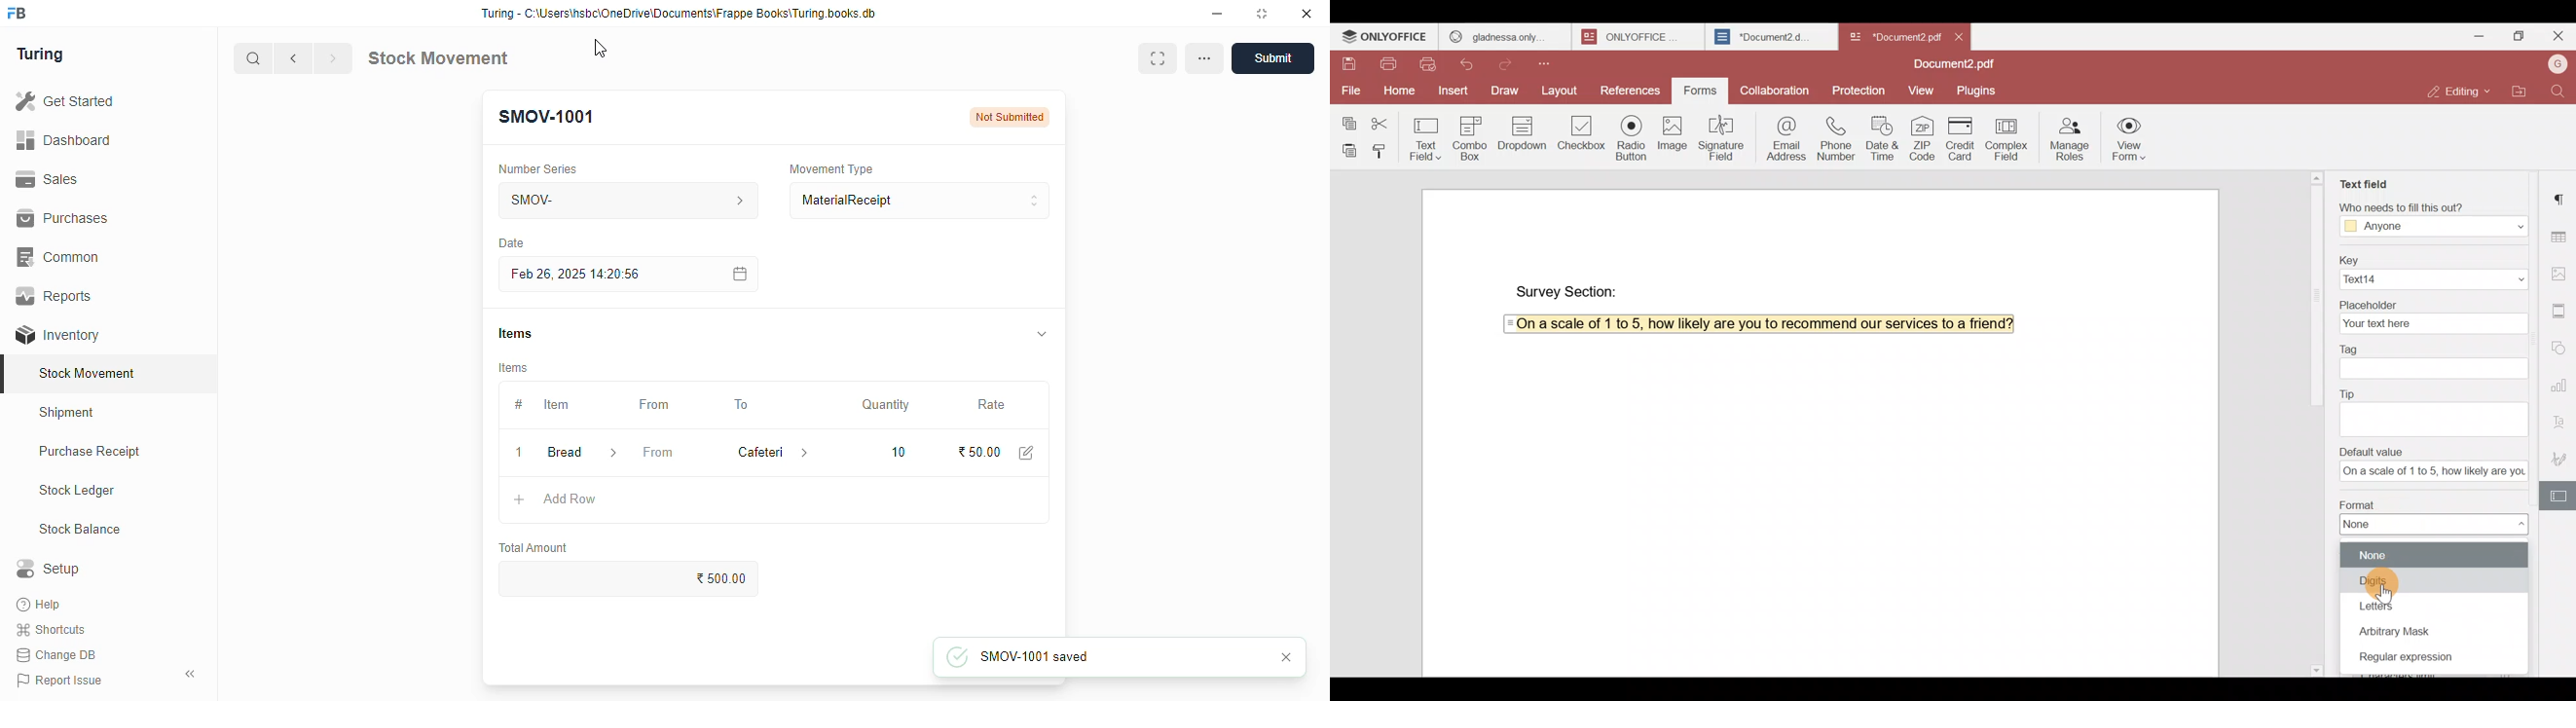 The height and width of the screenshot is (728, 2576). I want to click on add, so click(520, 500).